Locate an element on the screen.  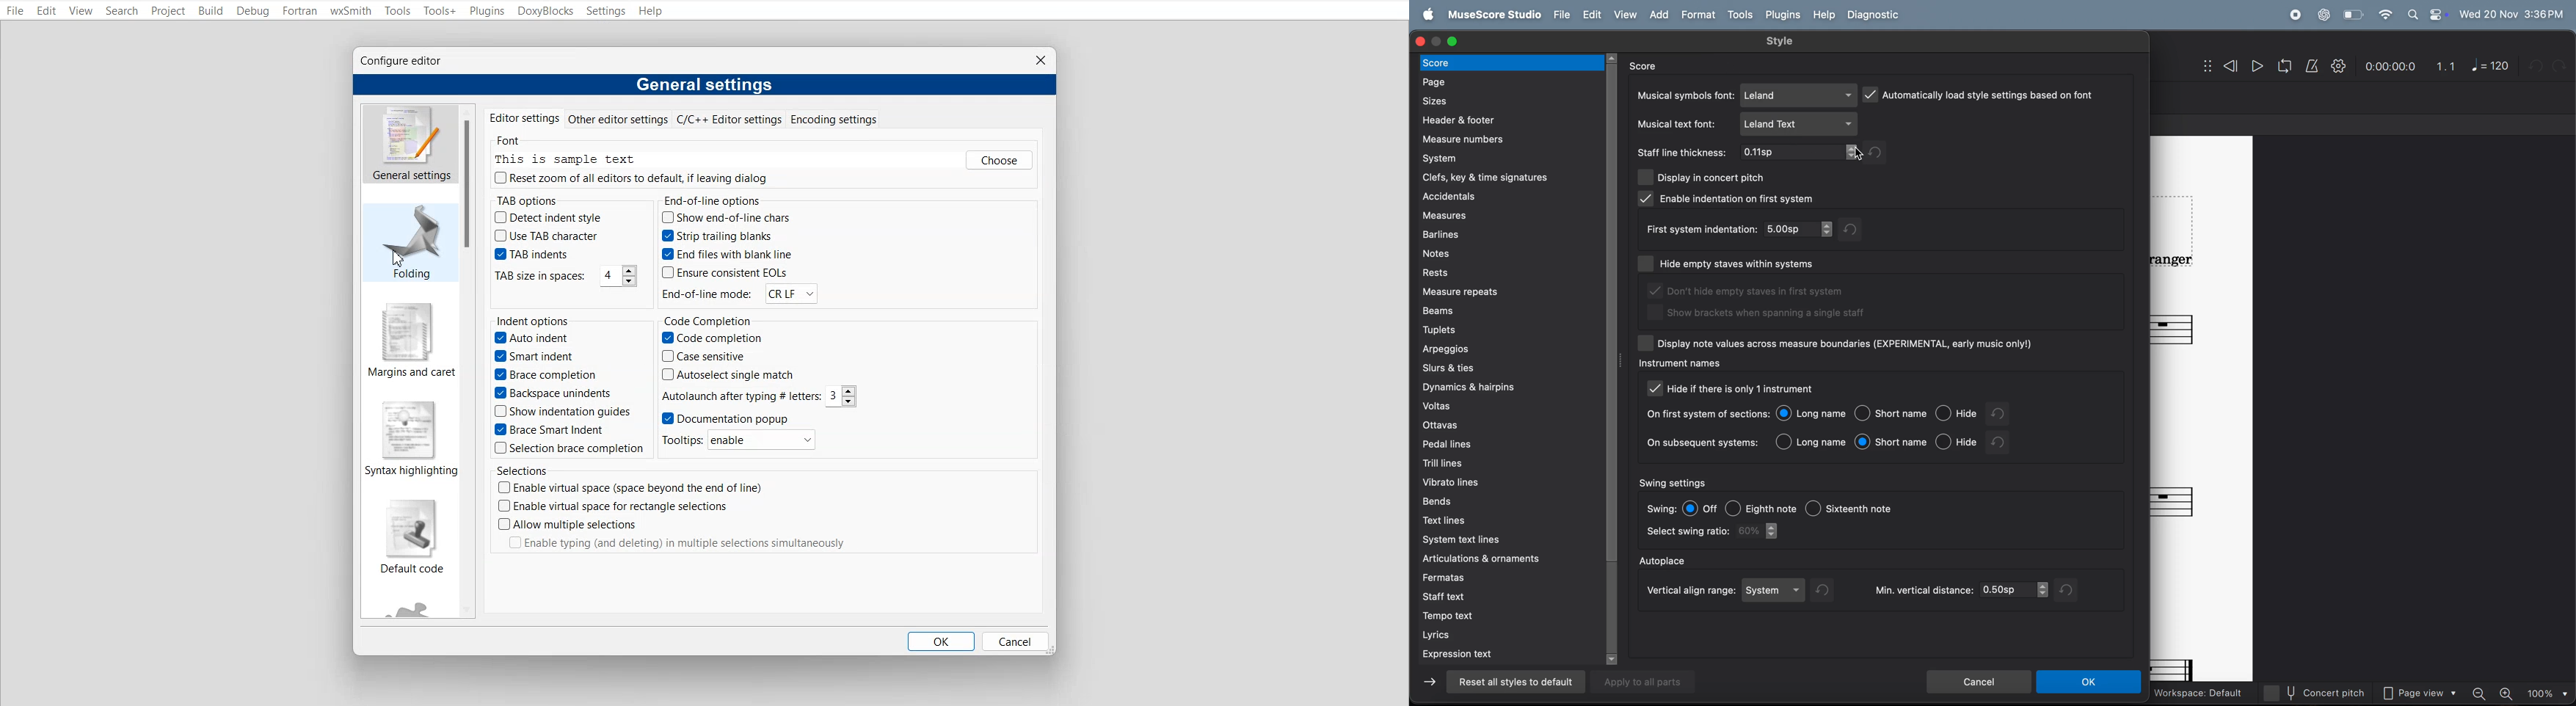
wifi is located at coordinates (2385, 15).